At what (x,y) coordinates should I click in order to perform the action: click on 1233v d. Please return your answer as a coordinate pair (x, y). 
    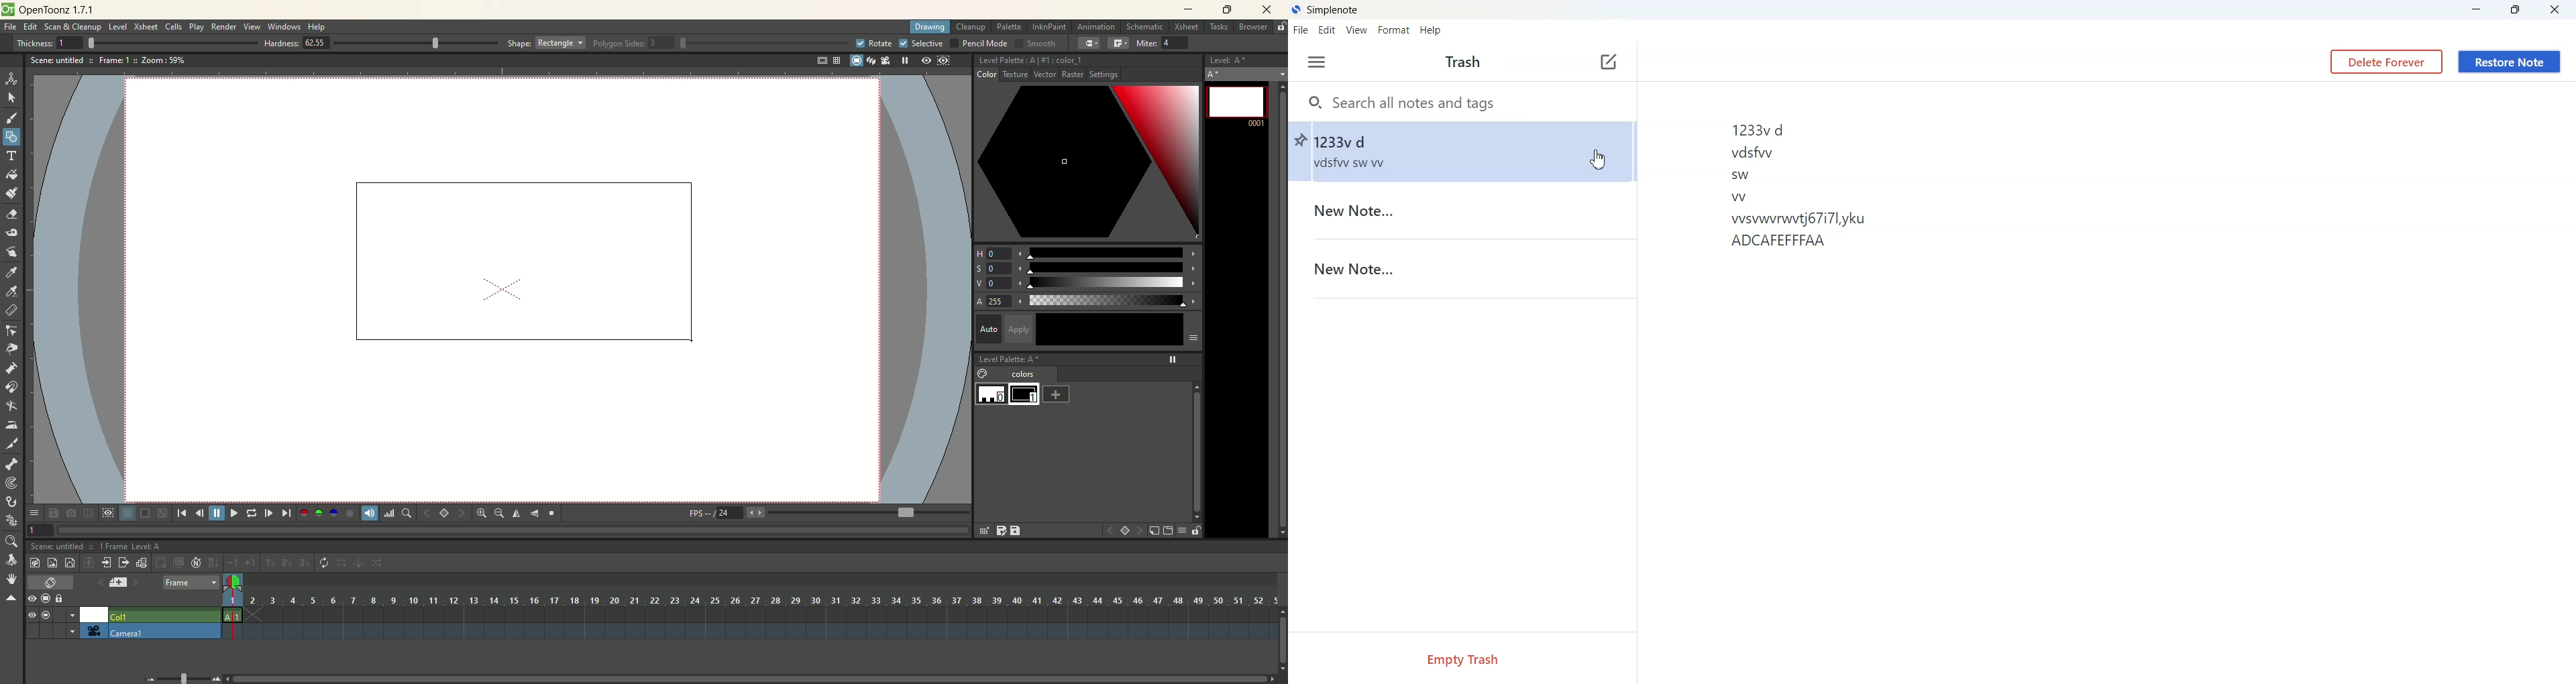
    Looking at the image, I should click on (1473, 152).